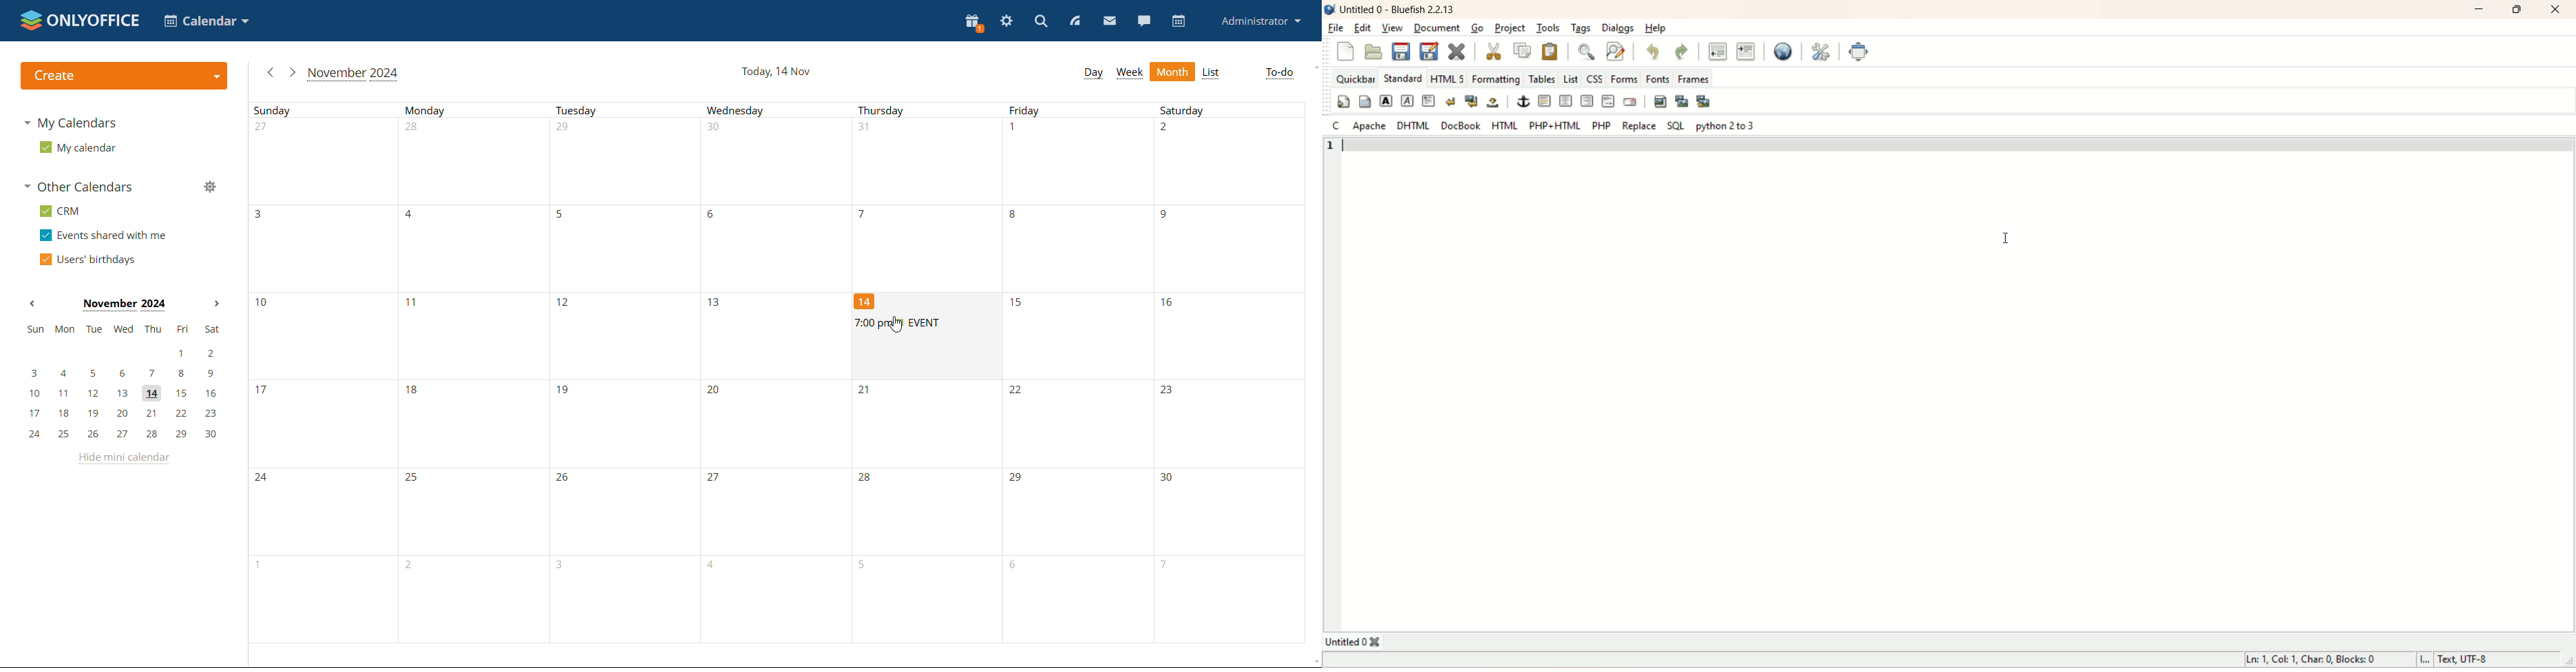  Describe the element at coordinates (1376, 52) in the screenshot. I see `open file` at that location.